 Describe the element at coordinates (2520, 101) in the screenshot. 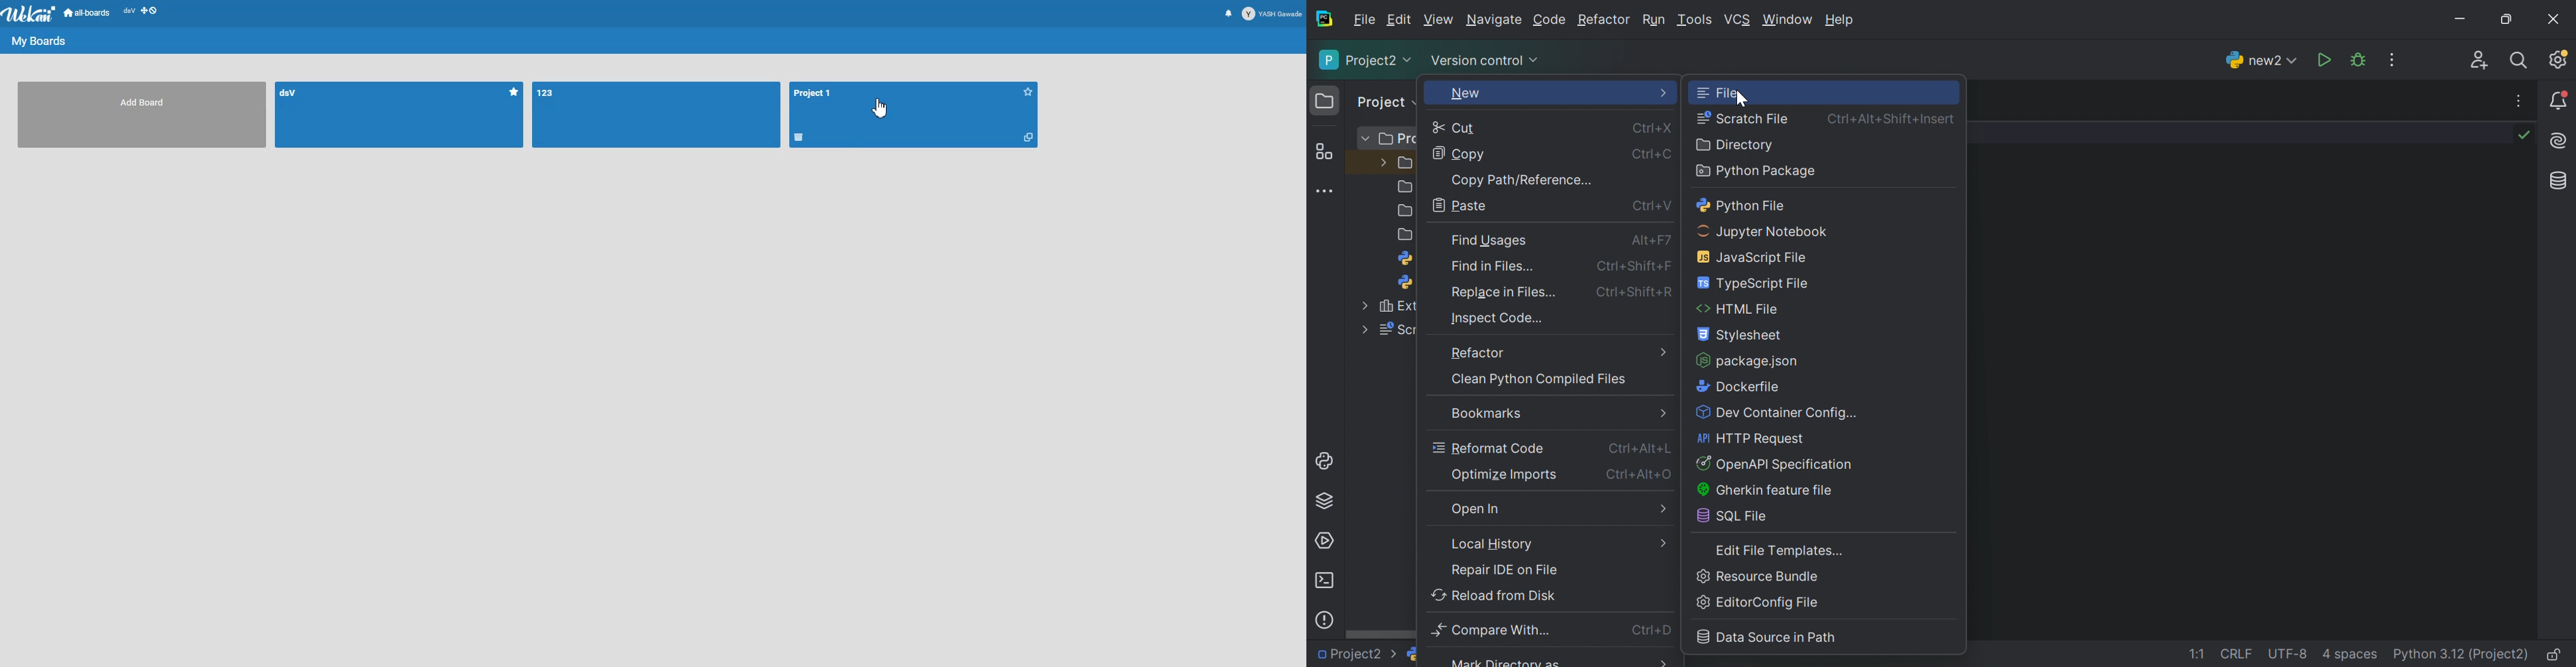

I see `Recent files, tab actions, and more` at that location.